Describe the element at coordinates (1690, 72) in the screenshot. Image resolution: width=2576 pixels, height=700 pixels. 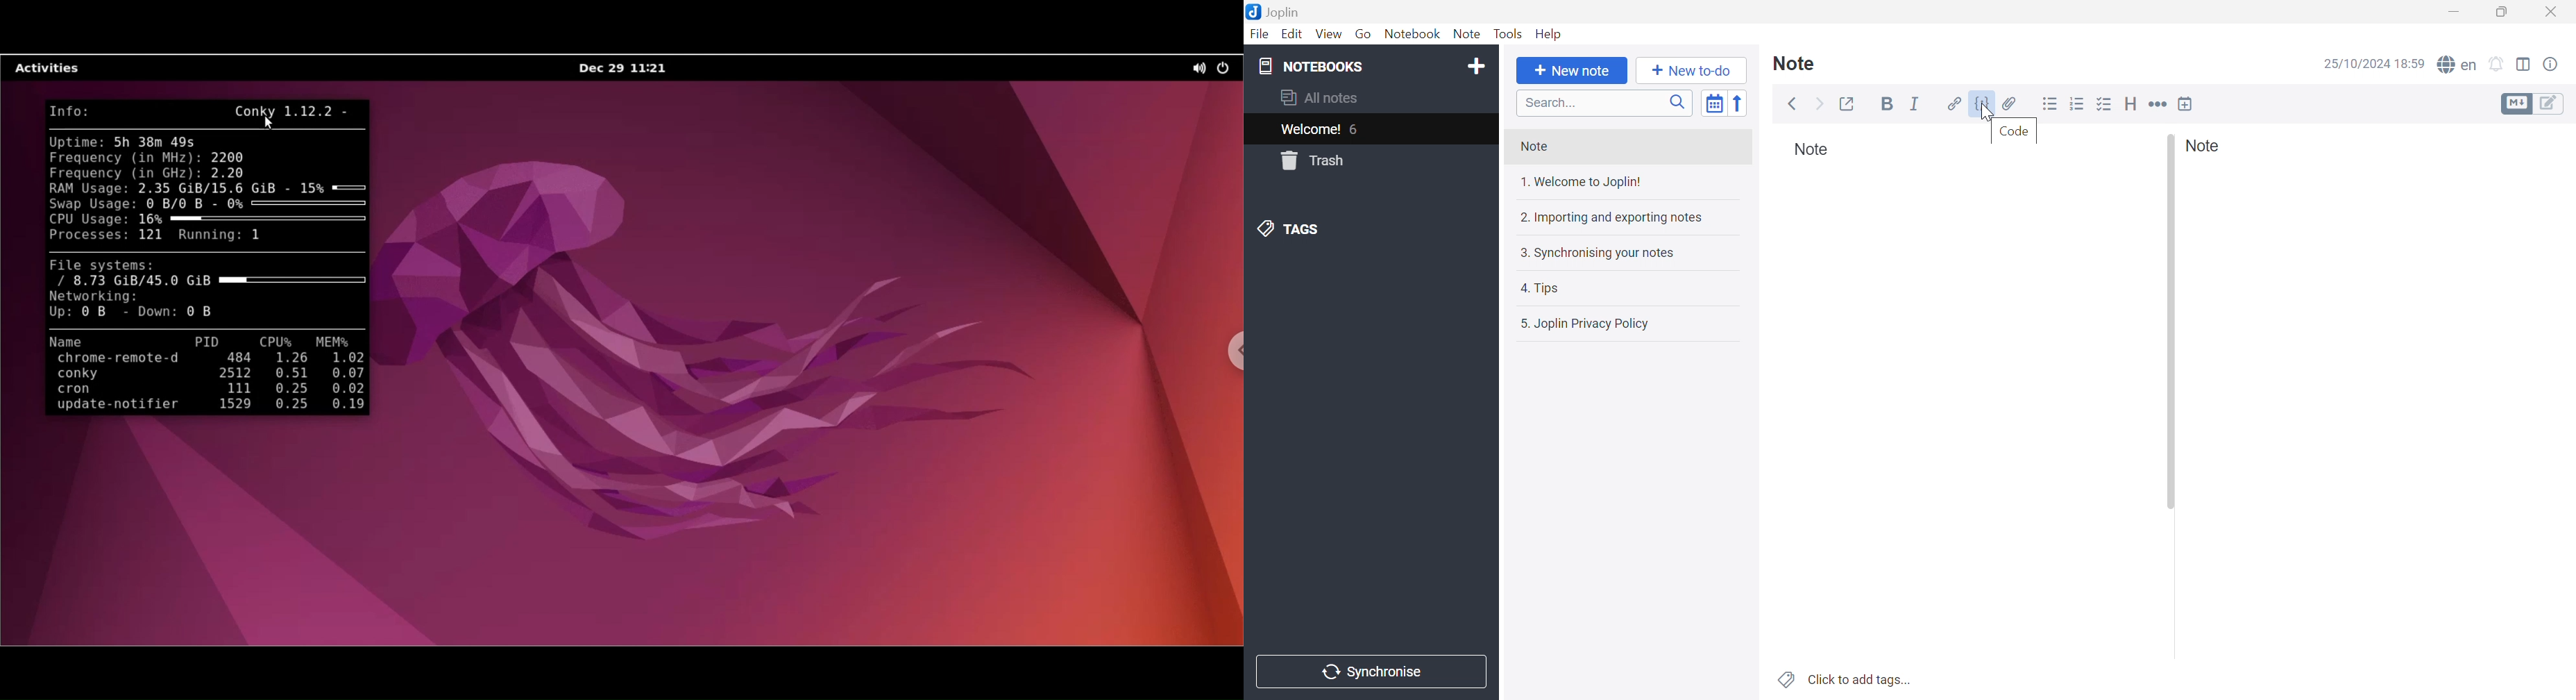
I see `+ New to do` at that location.